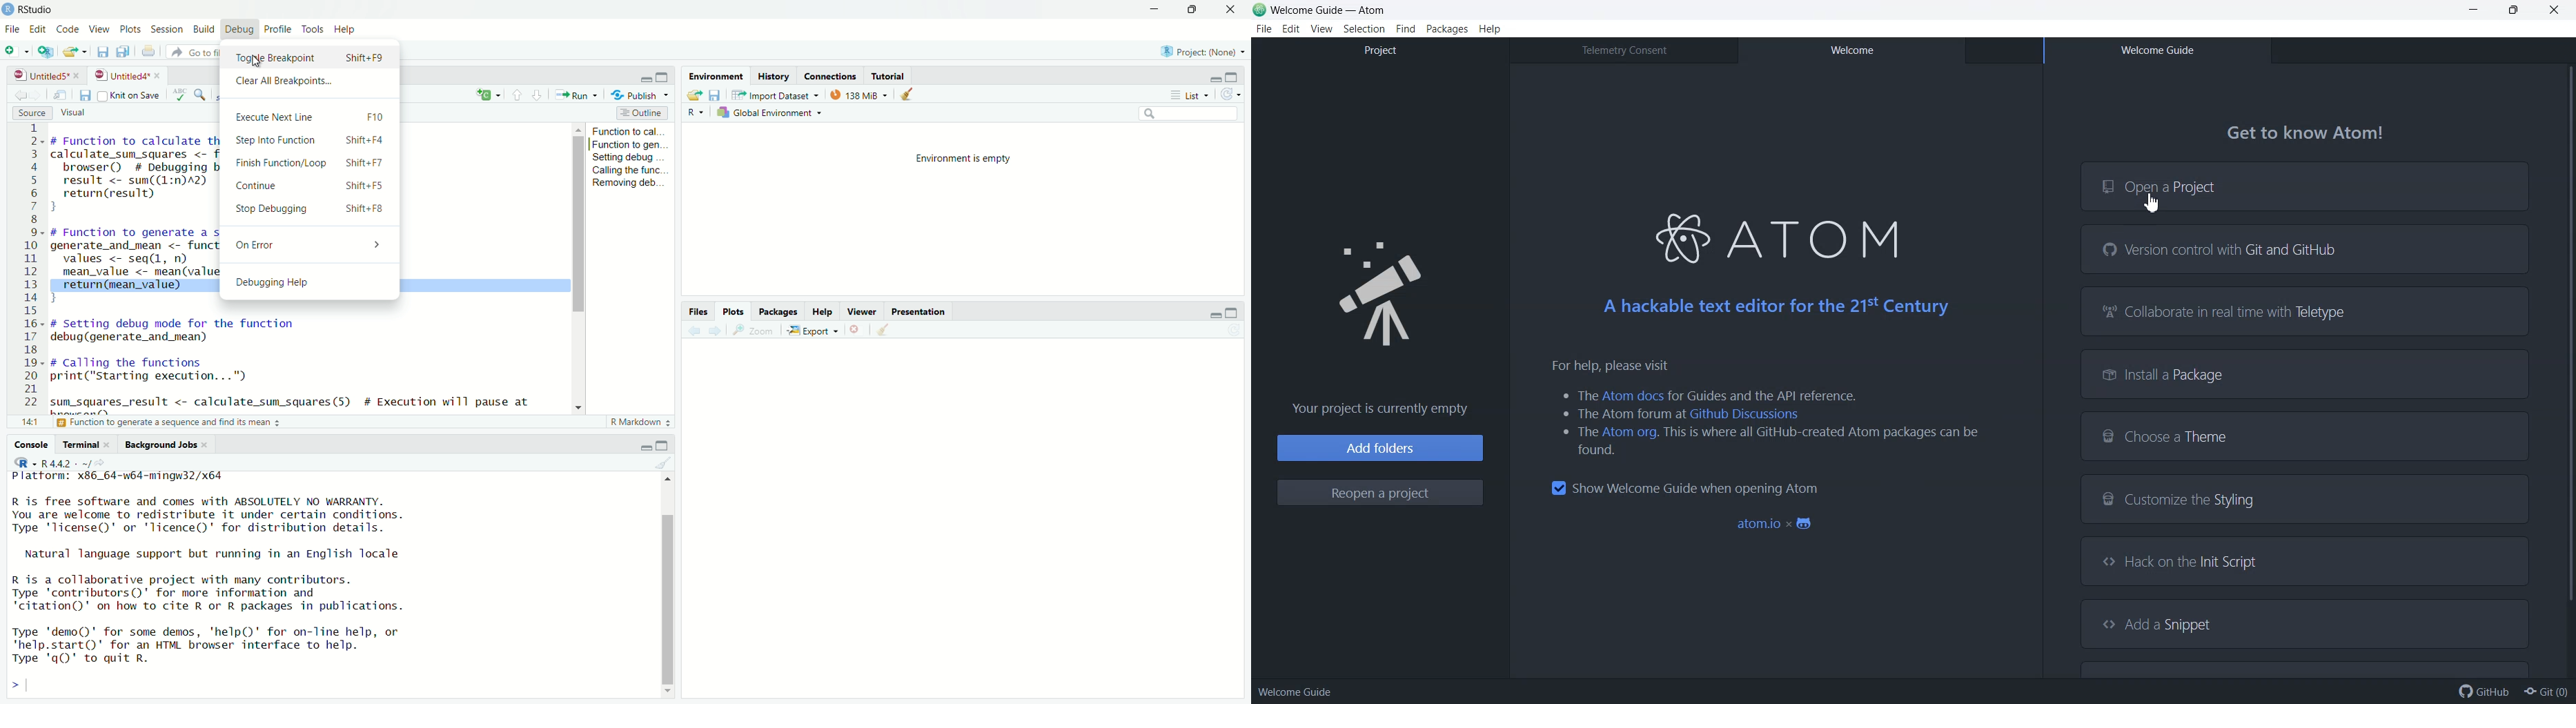 The width and height of the screenshot is (2576, 728). What do you see at coordinates (1236, 10) in the screenshot?
I see `close` at bounding box center [1236, 10].